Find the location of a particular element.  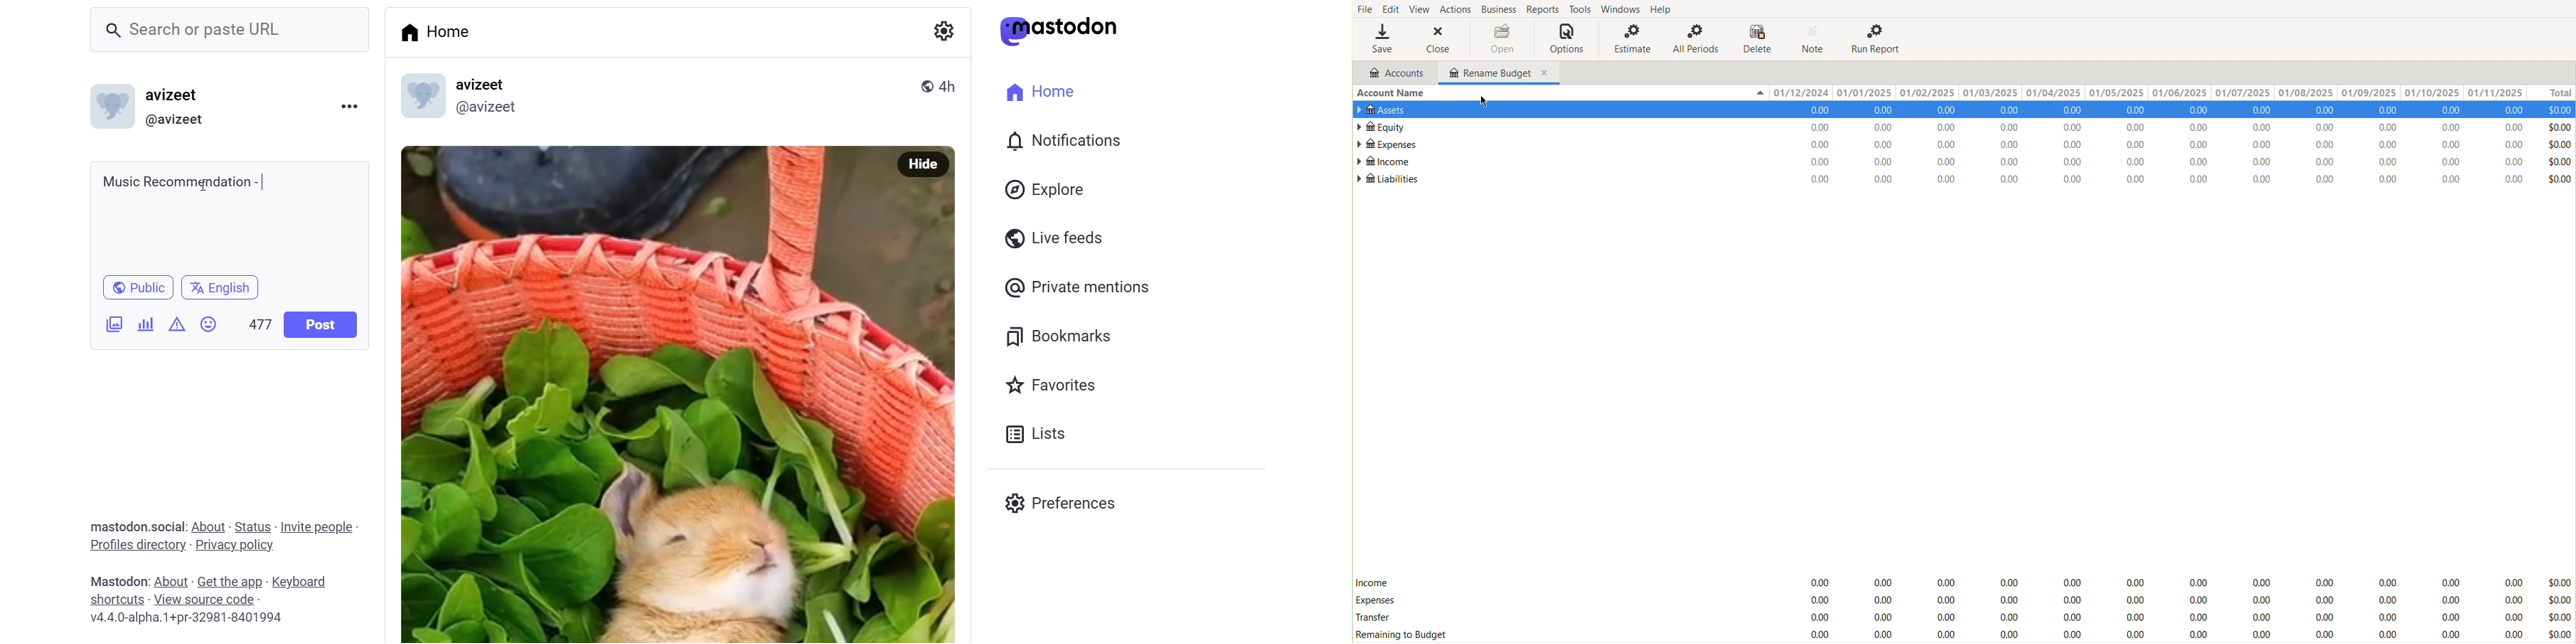

Explore is located at coordinates (1045, 188).